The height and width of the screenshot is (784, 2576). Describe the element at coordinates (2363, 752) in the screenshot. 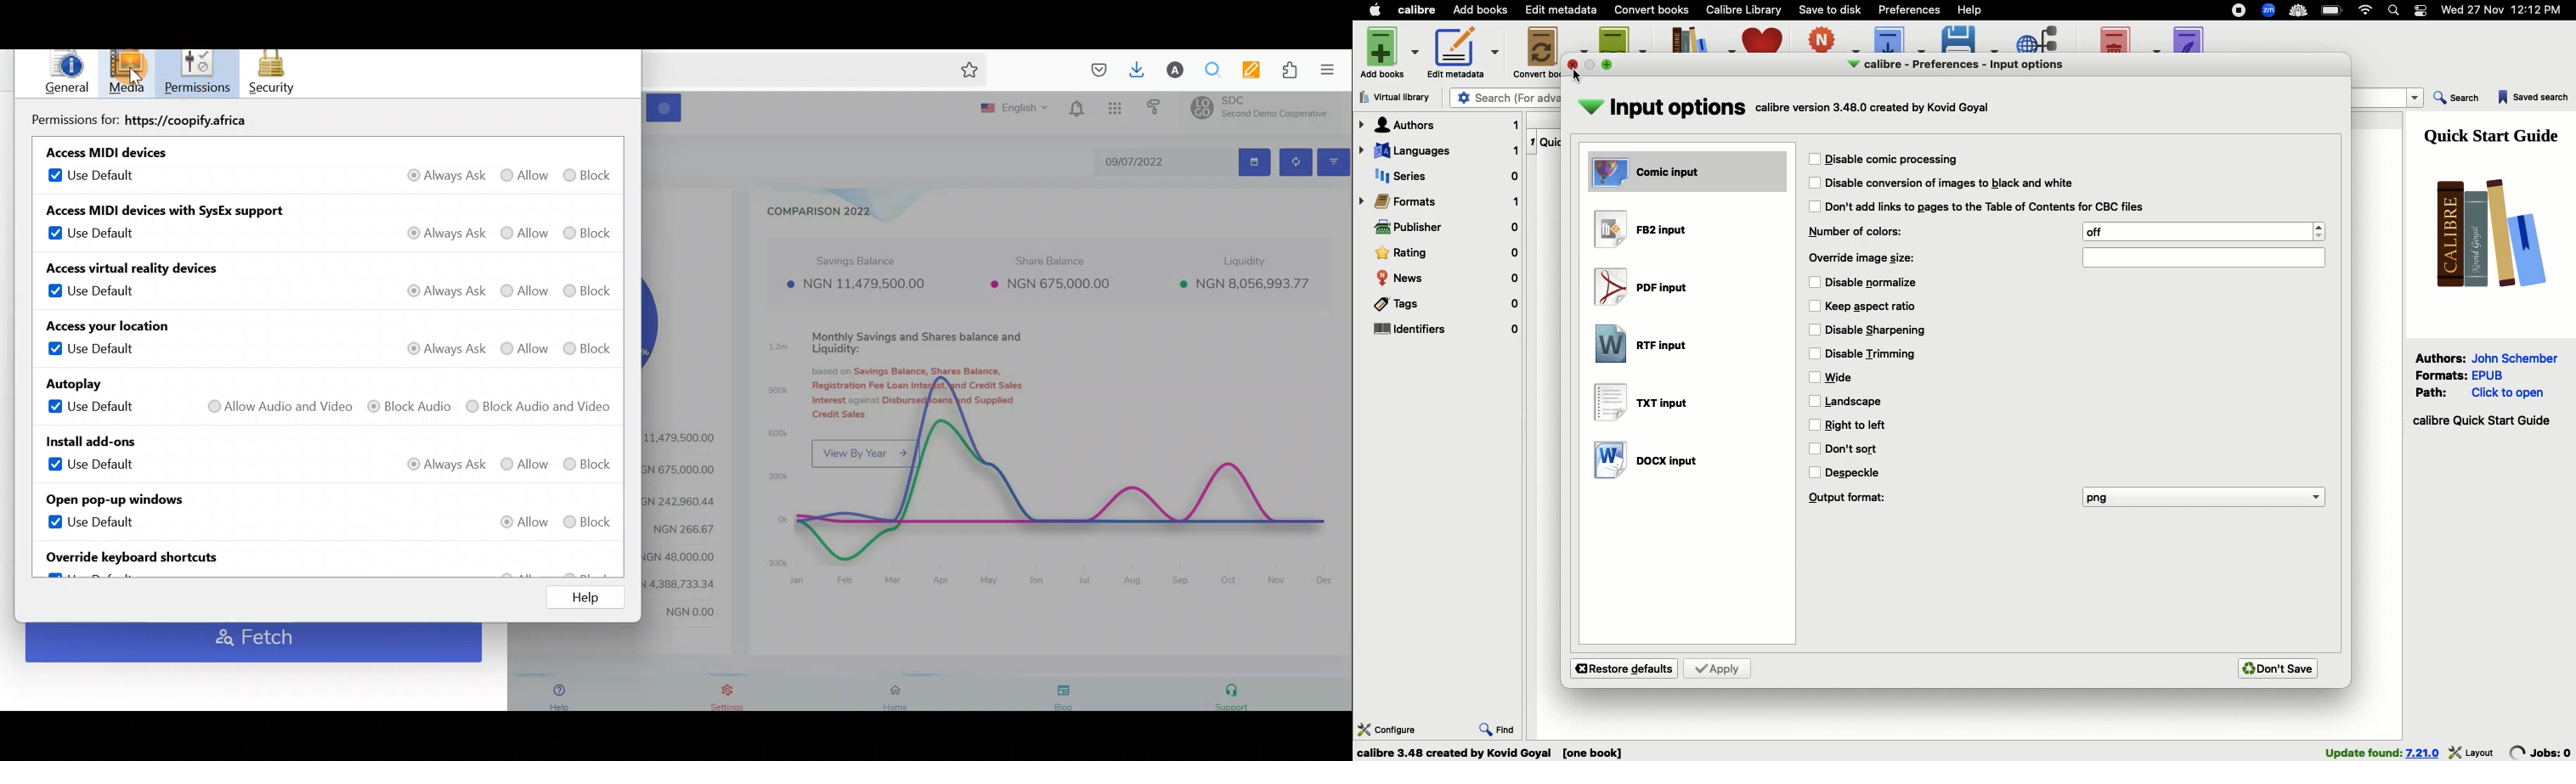

I see `found` at that location.